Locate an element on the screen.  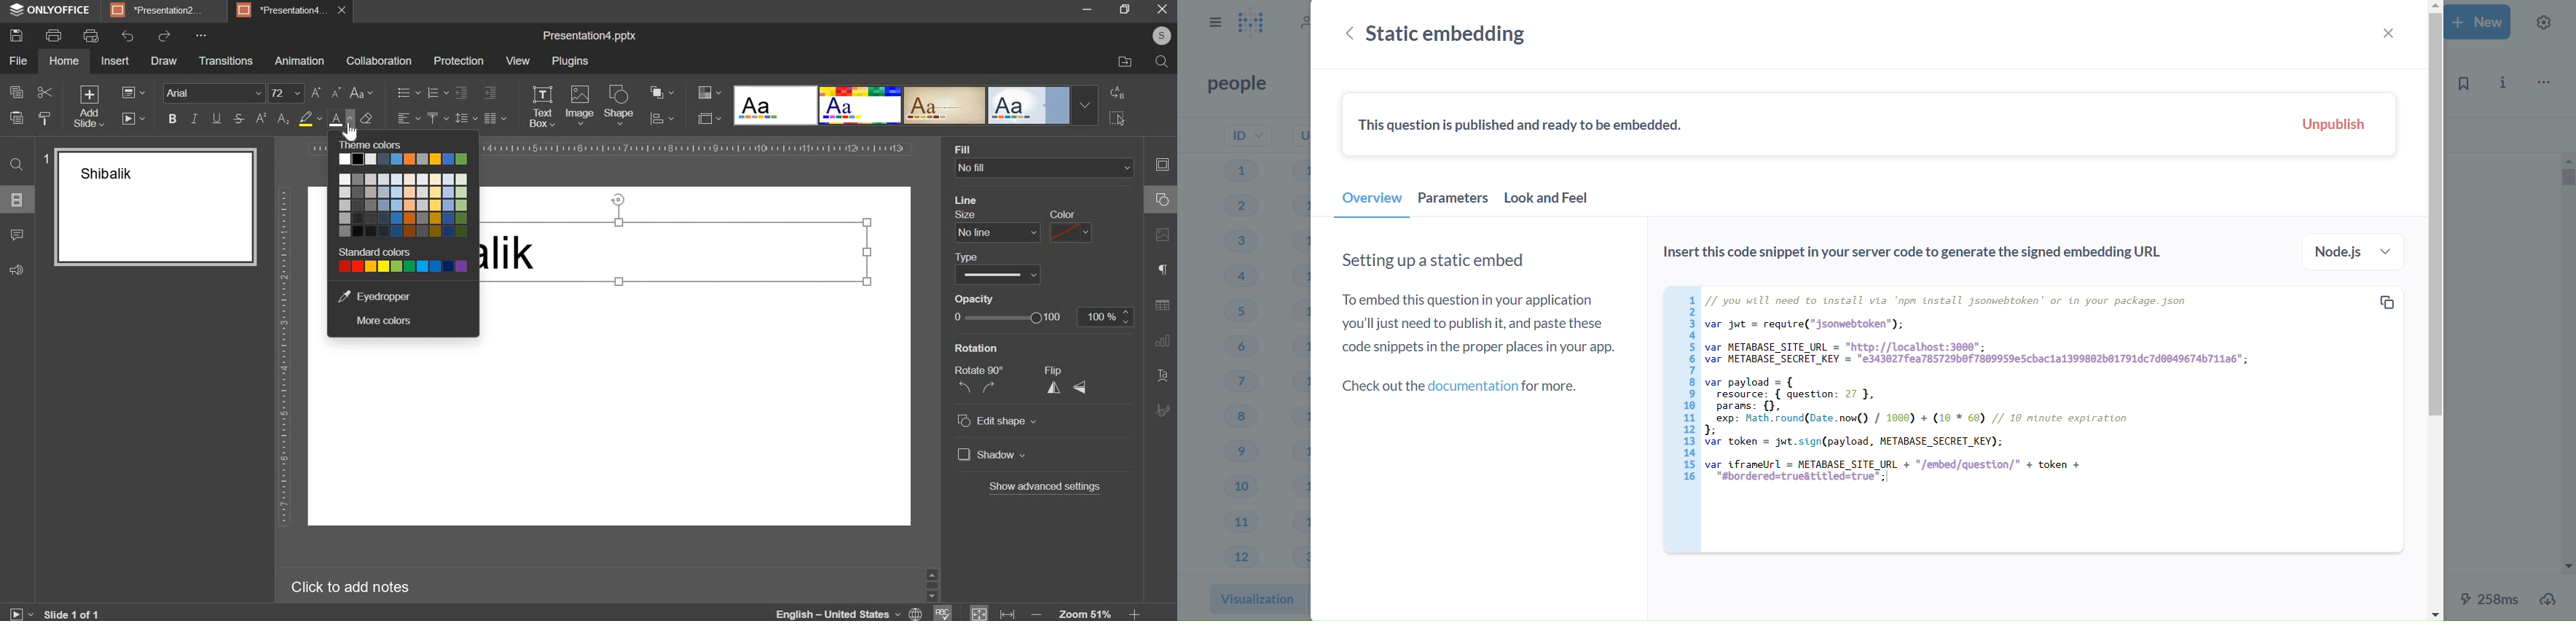
show advanced settings is located at coordinates (1043, 487).